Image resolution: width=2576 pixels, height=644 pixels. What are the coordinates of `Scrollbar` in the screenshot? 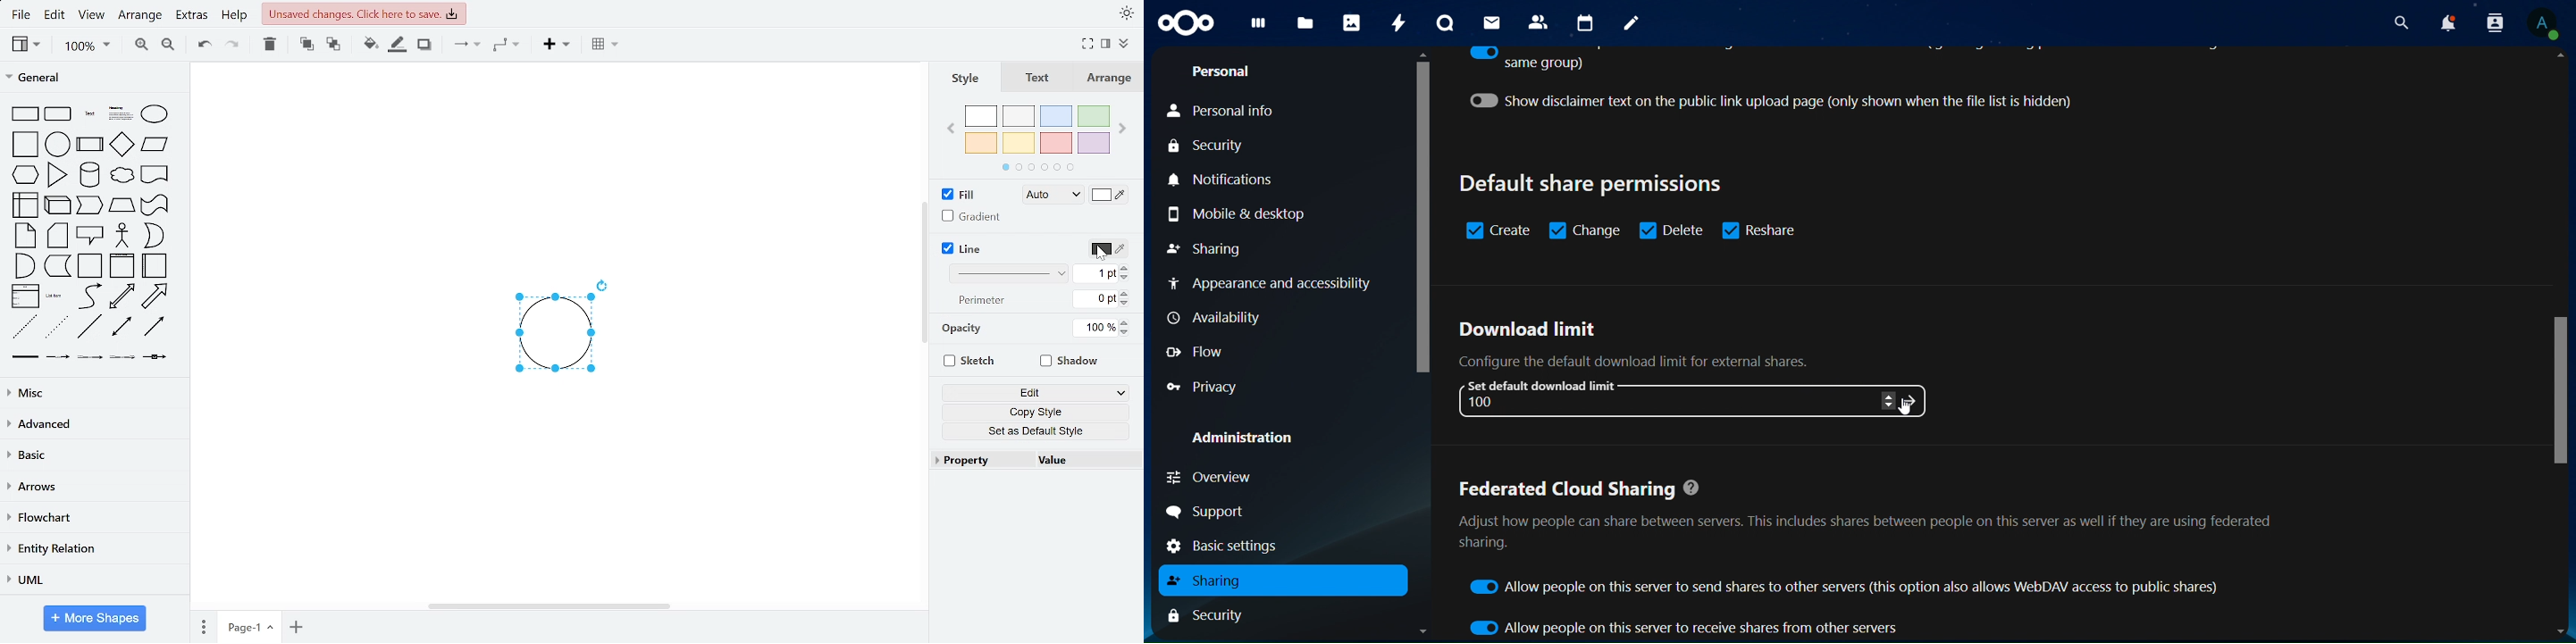 It's located at (2562, 345).